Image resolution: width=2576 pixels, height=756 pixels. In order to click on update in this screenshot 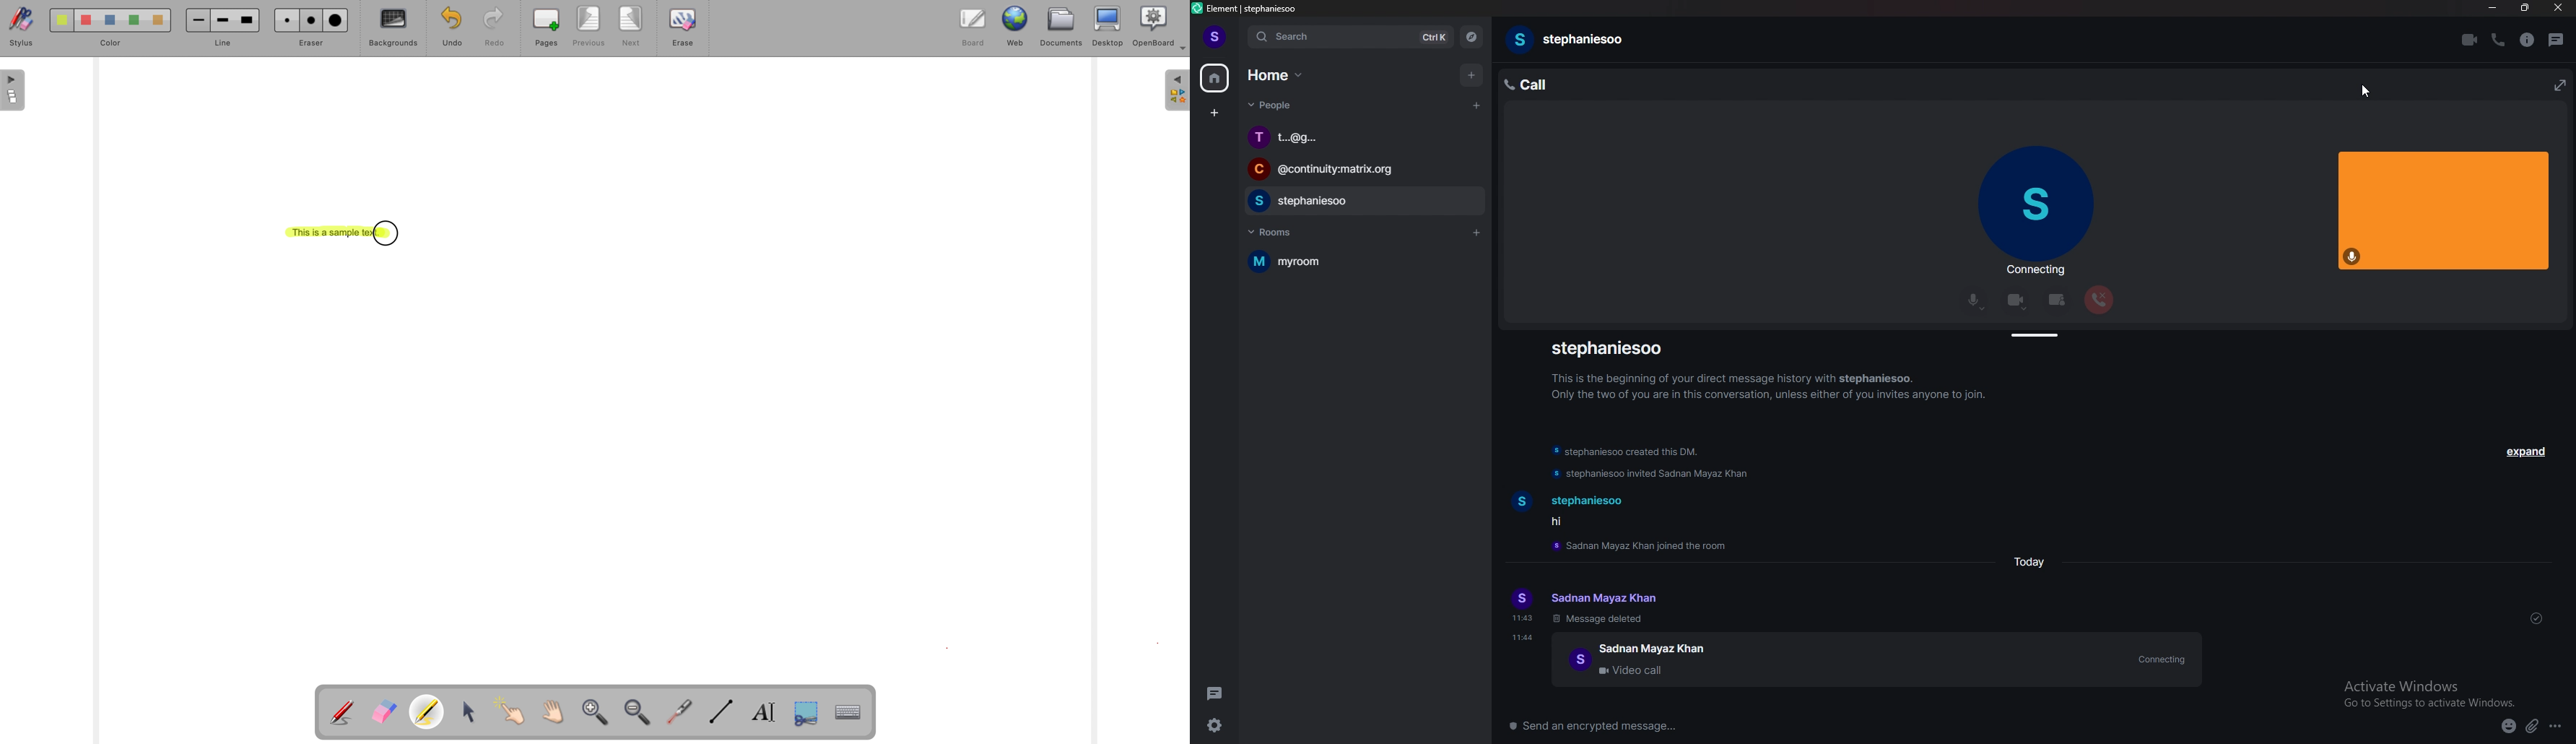, I will do `click(1629, 452)`.